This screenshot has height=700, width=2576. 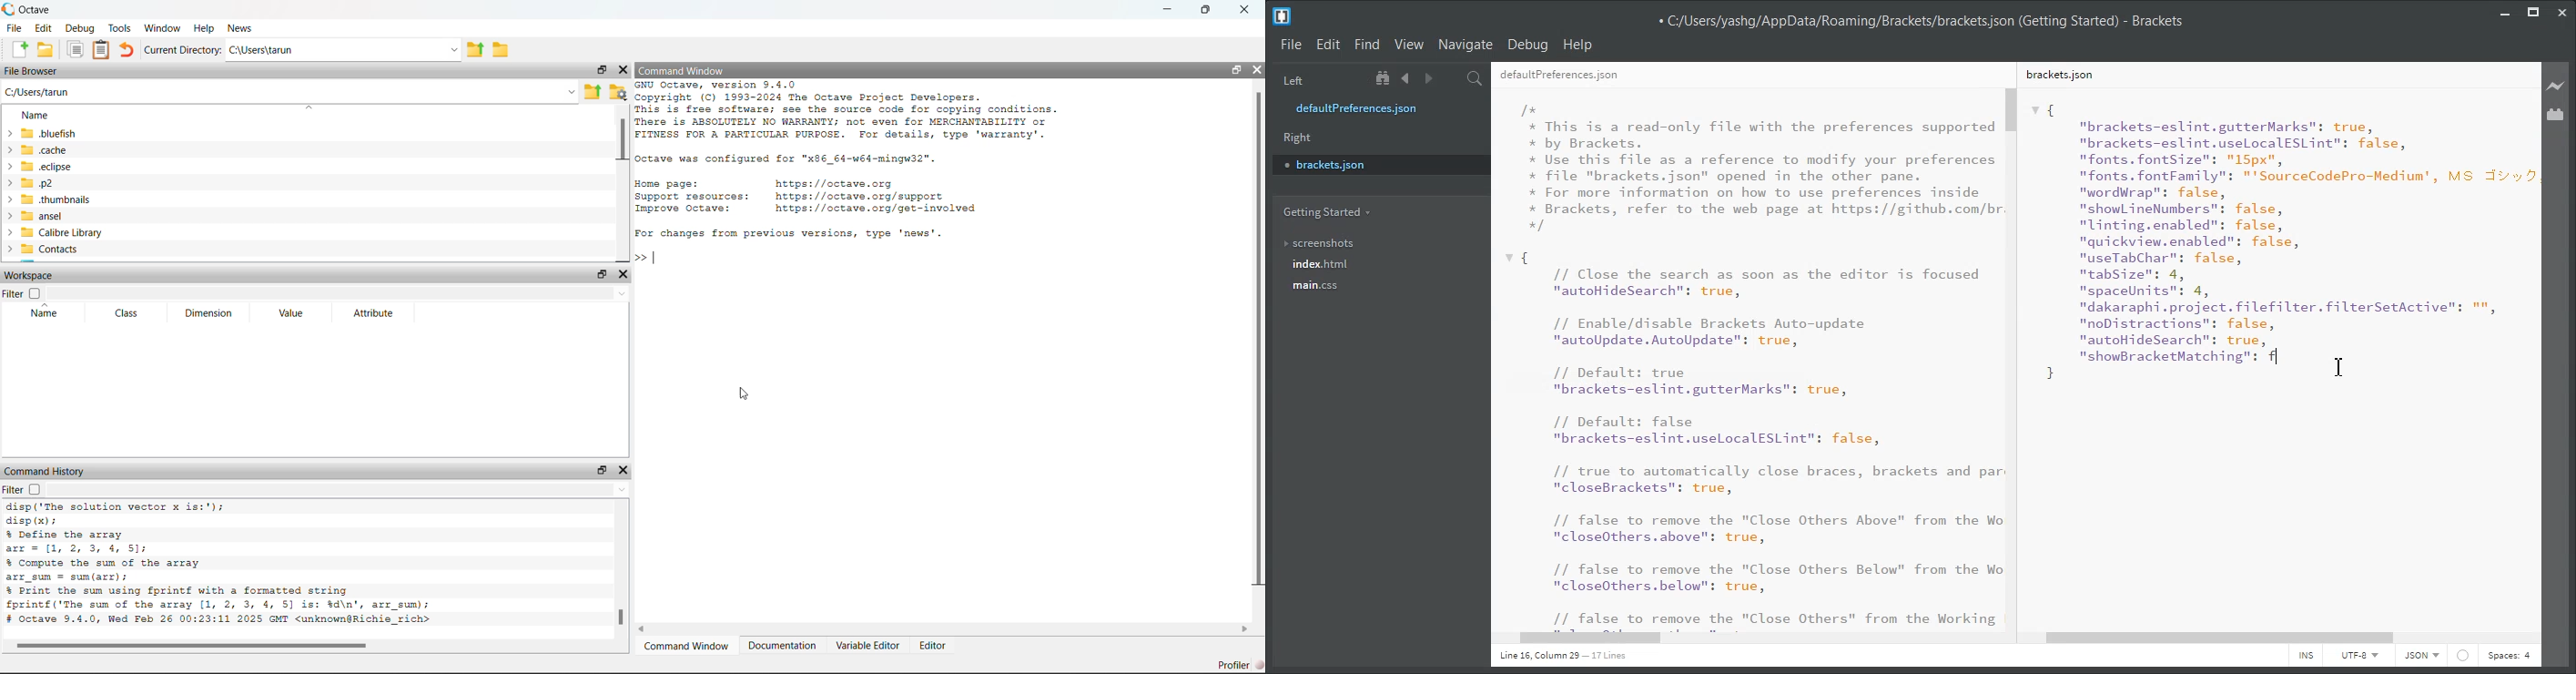 What do you see at coordinates (2533, 10) in the screenshot?
I see `Maximize` at bounding box center [2533, 10].